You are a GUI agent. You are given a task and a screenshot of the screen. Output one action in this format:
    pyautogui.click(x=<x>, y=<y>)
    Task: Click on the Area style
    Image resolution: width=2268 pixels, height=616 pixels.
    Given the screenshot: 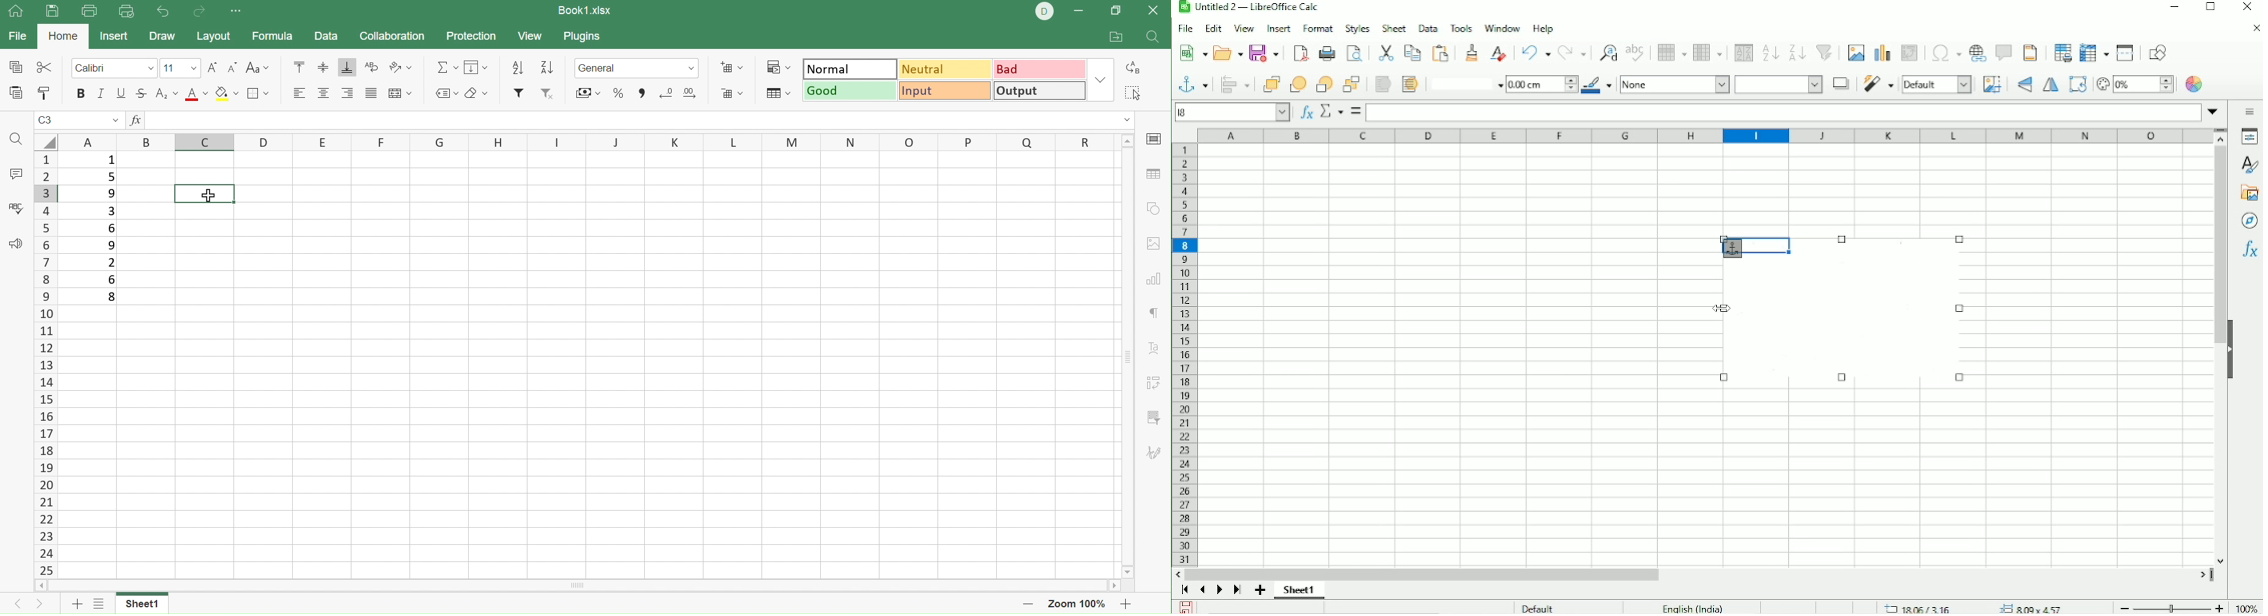 What is the action you would take?
    pyautogui.click(x=1721, y=85)
    